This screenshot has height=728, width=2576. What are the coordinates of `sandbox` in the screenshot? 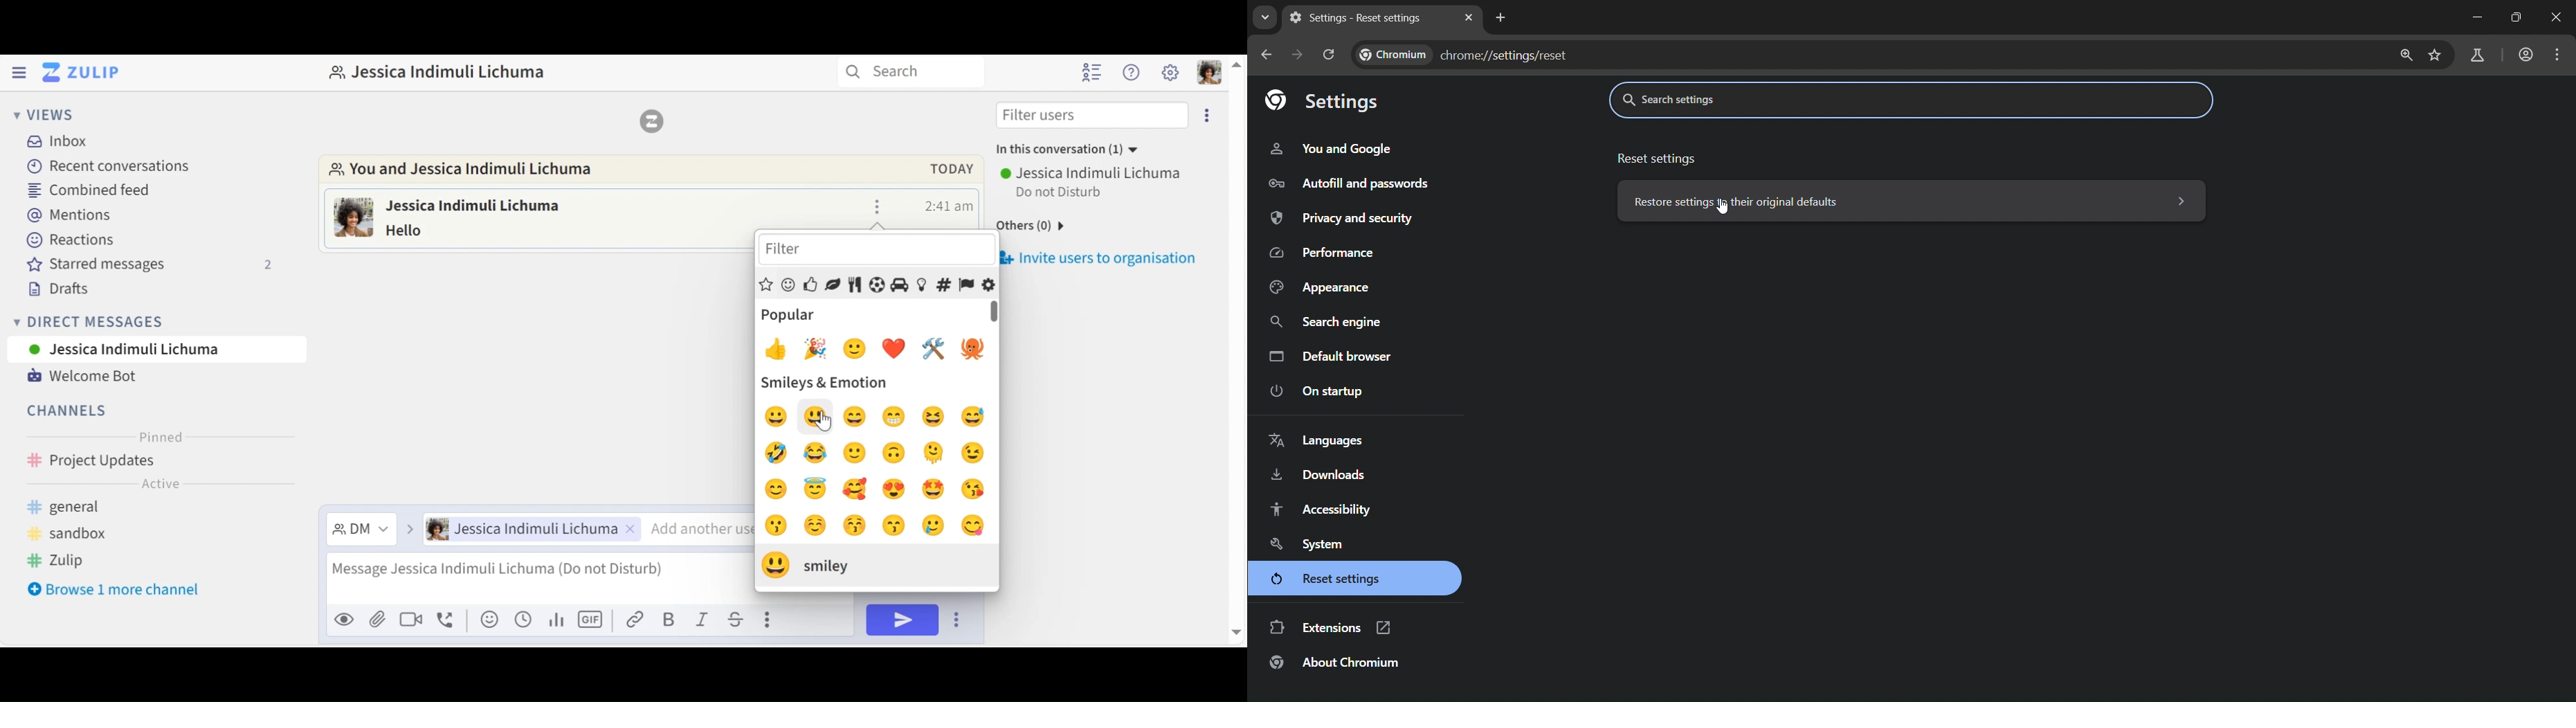 It's located at (74, 534).